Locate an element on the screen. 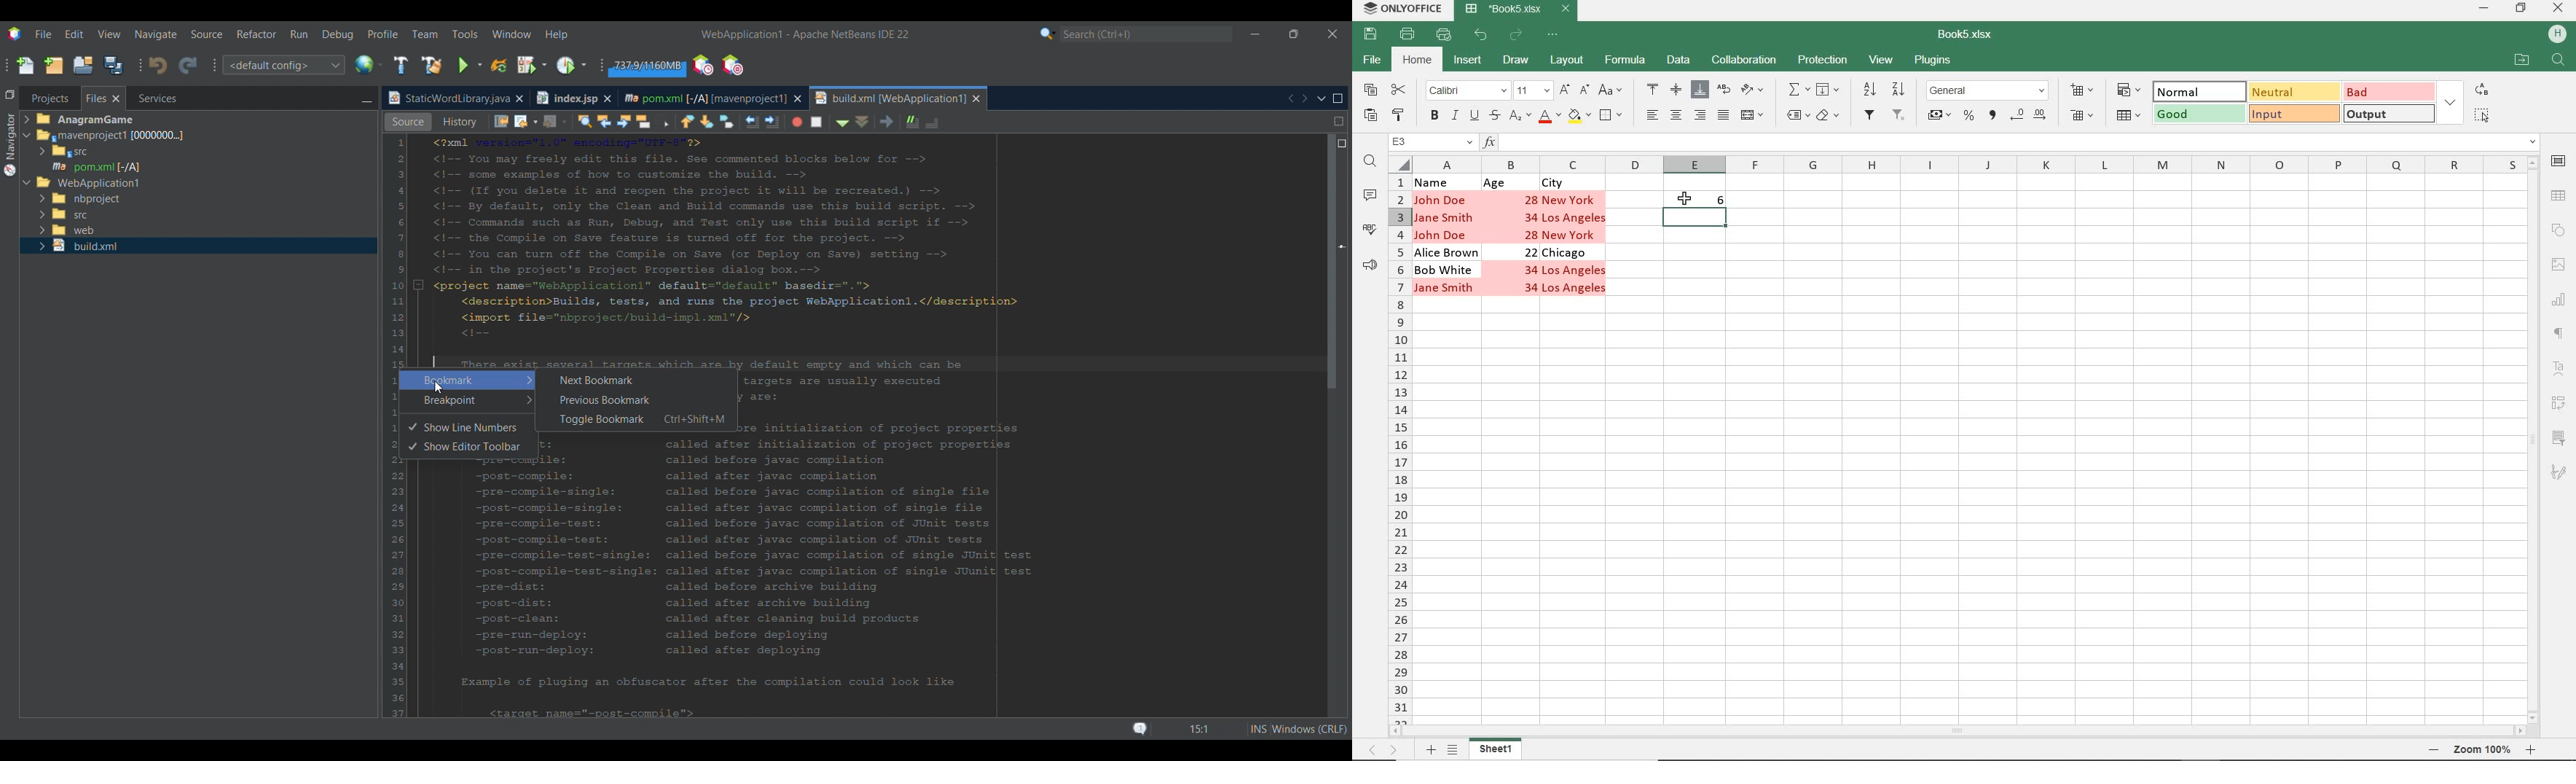 This screenshot has width=2576, height=784. SLICER is located at coordinates (2560, 437).